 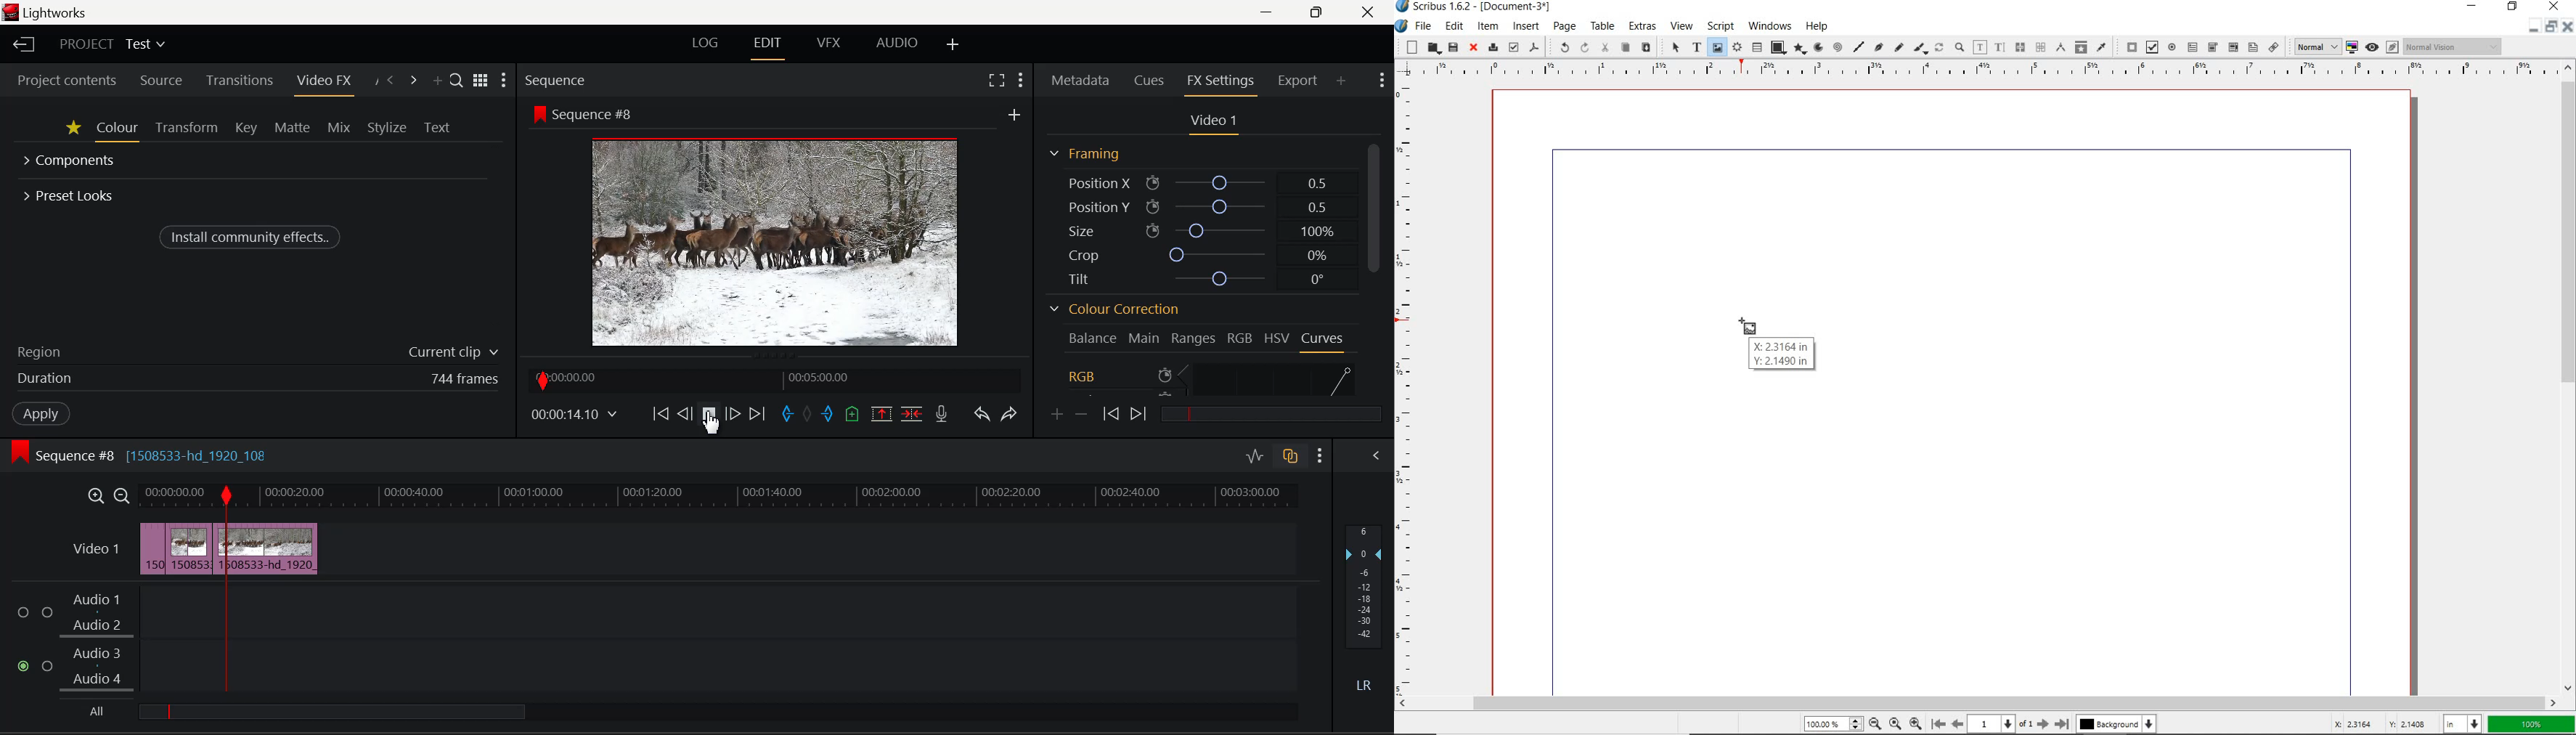 What do you see at coordinates (456, 78) in the screenshot?
I see `Search` at bounding box center [456, 78].